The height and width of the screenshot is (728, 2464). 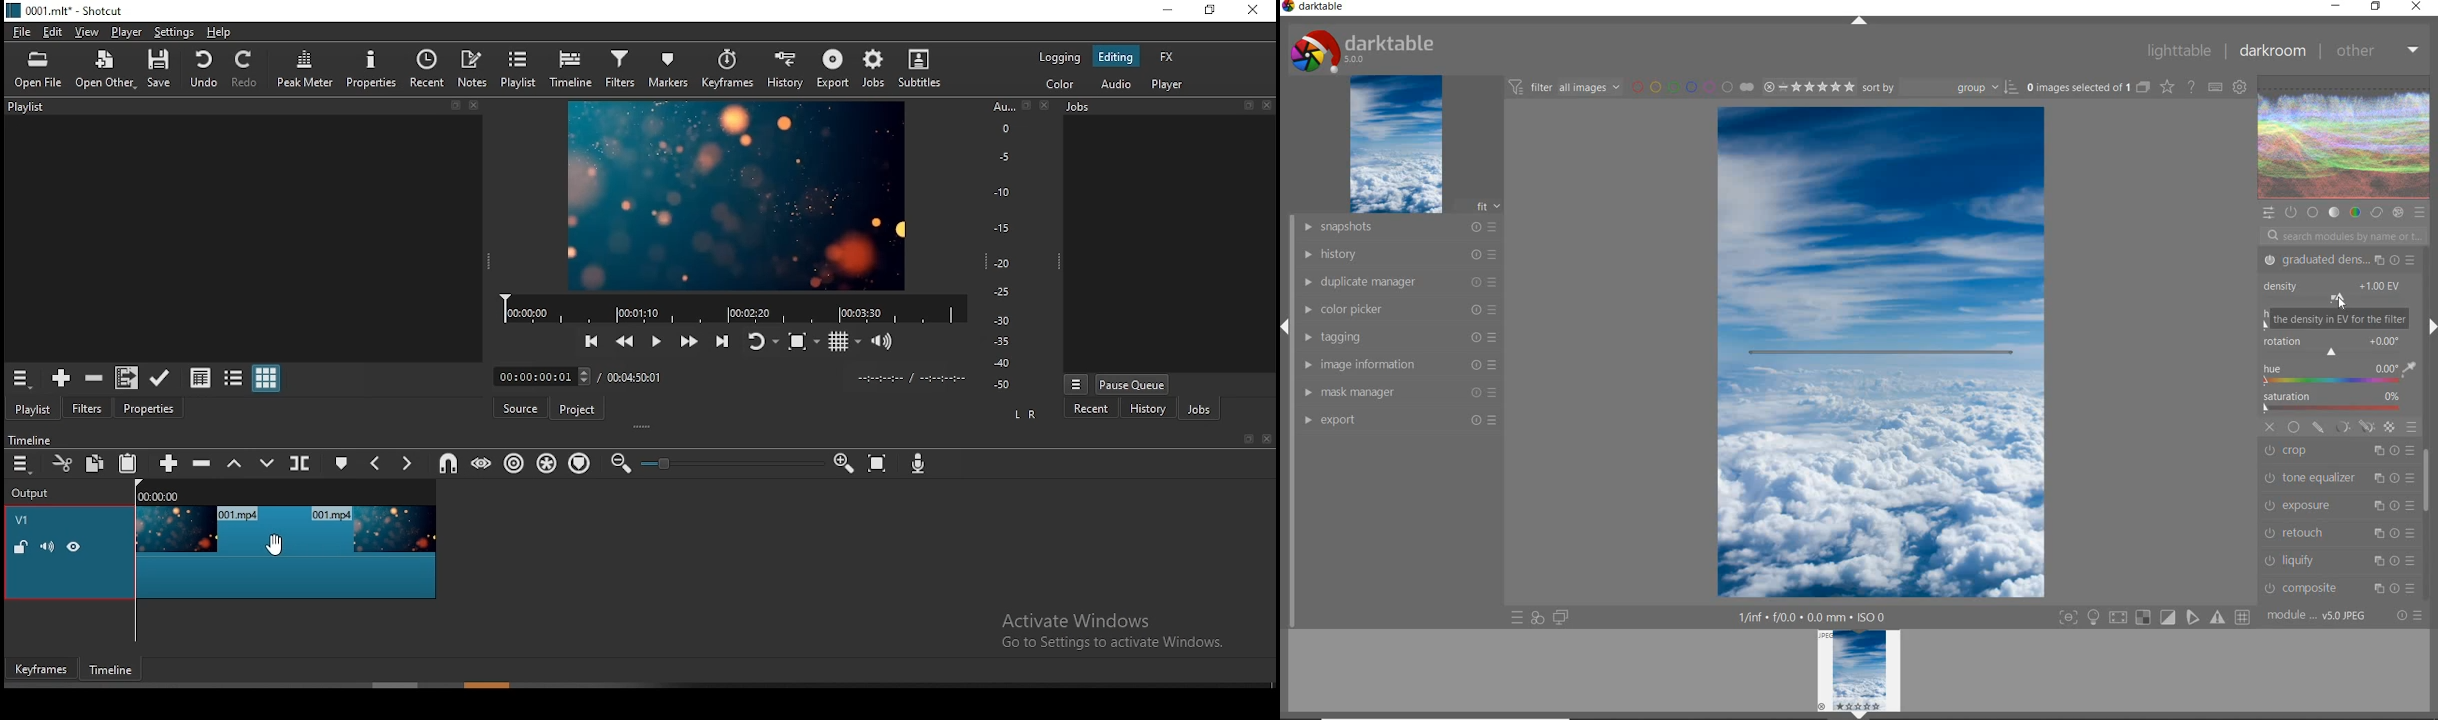 I want to click on zoom timeline to fit, so click(x=878, y=464).